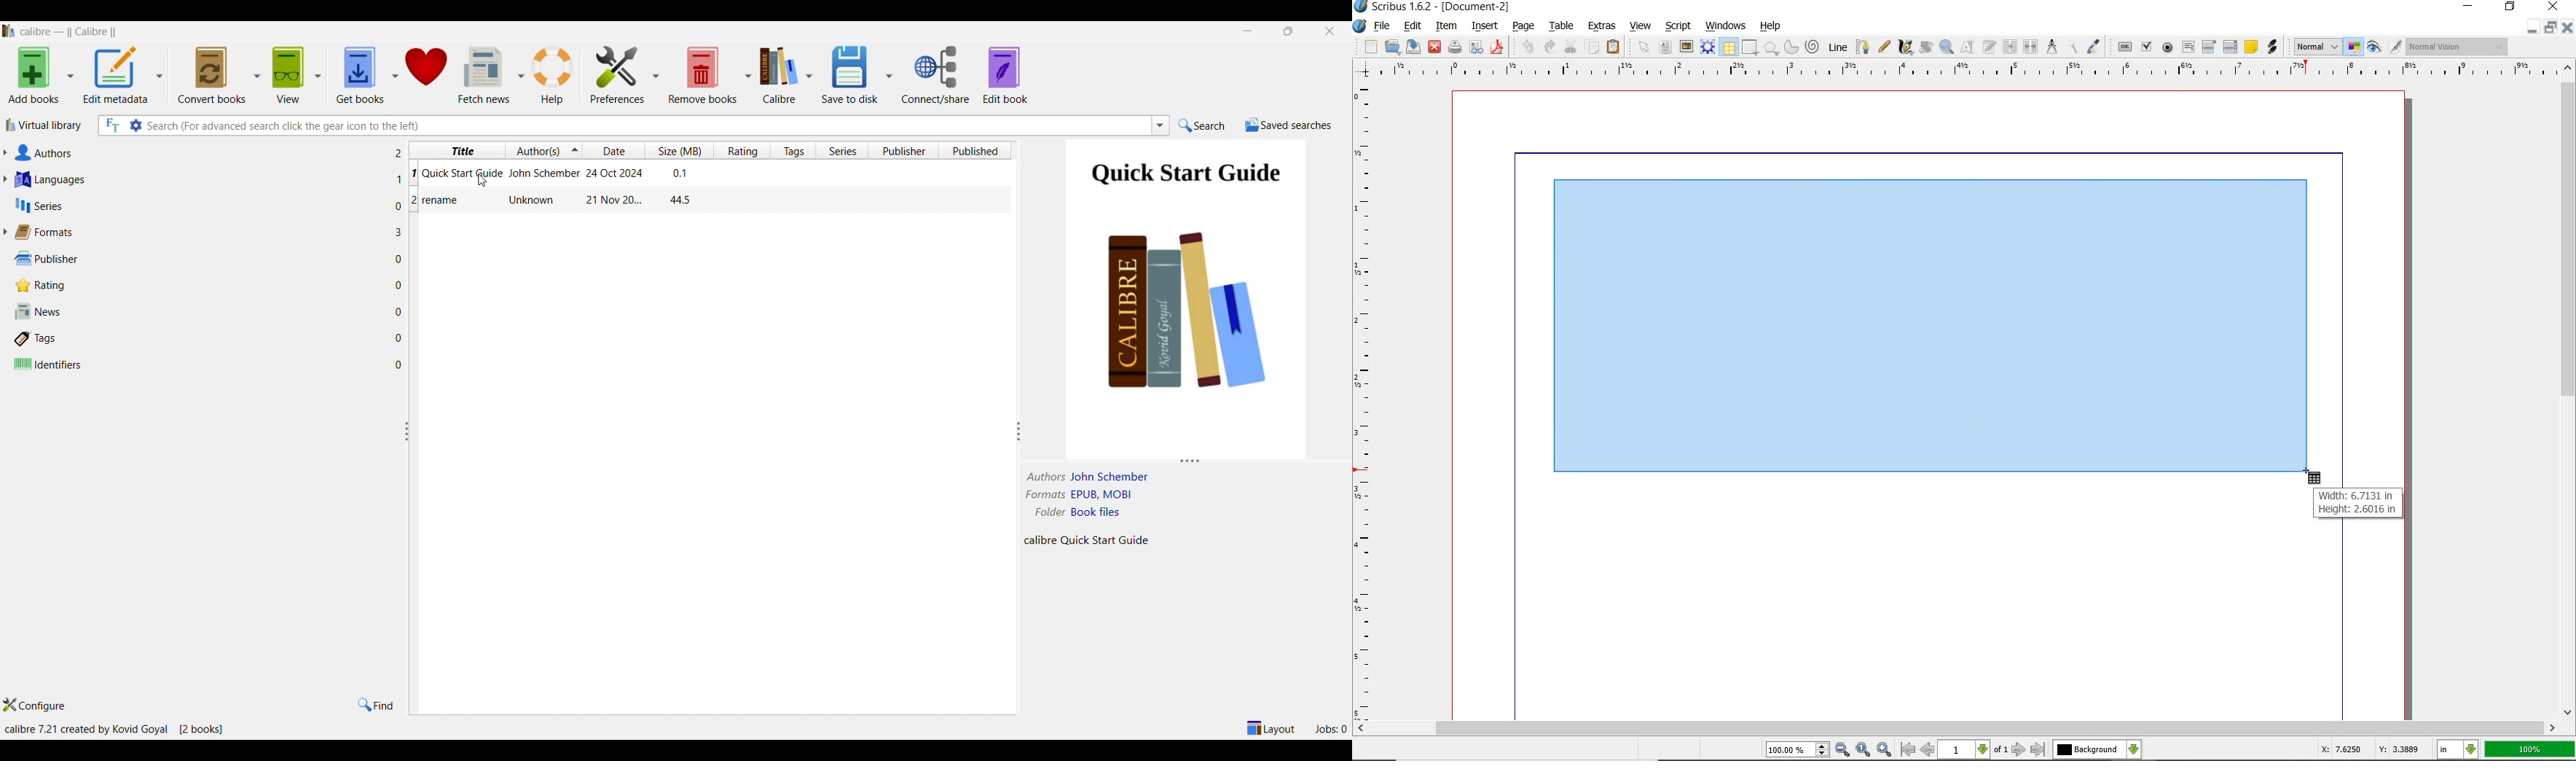 Image resolution: width=2576 pixels, height=784 pixels. What do you see at coordinates (1247, 31) in the screenshot?
I see `Minimize` at bounding box center [1247, 31].